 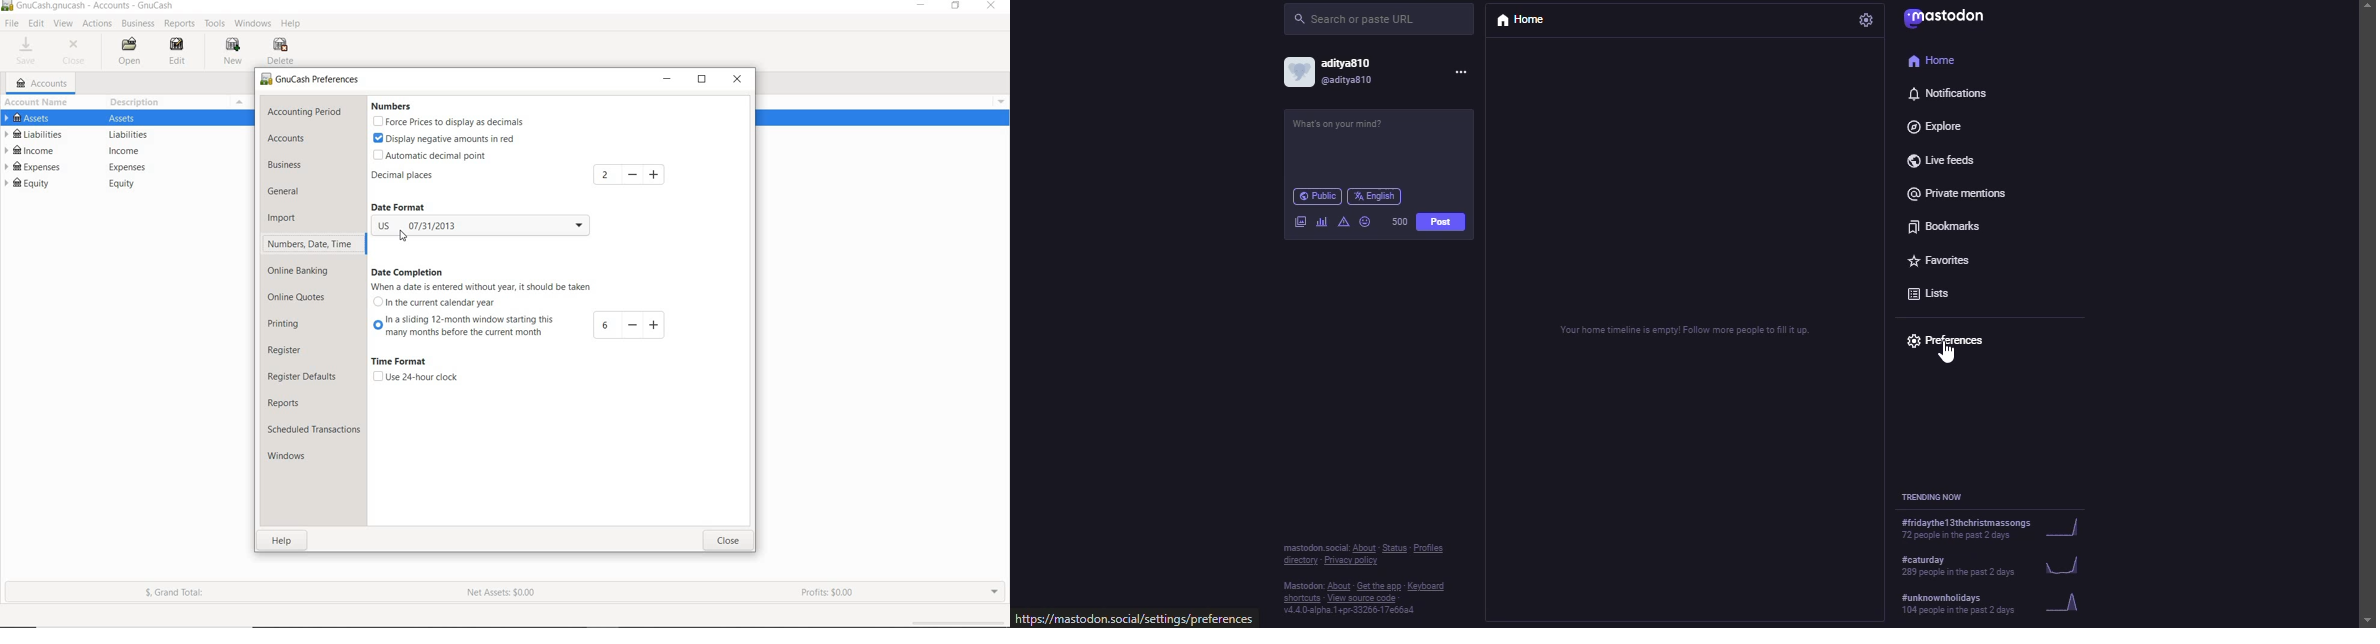 I want to click on BUSIINESS, so click(x=137, y=23).